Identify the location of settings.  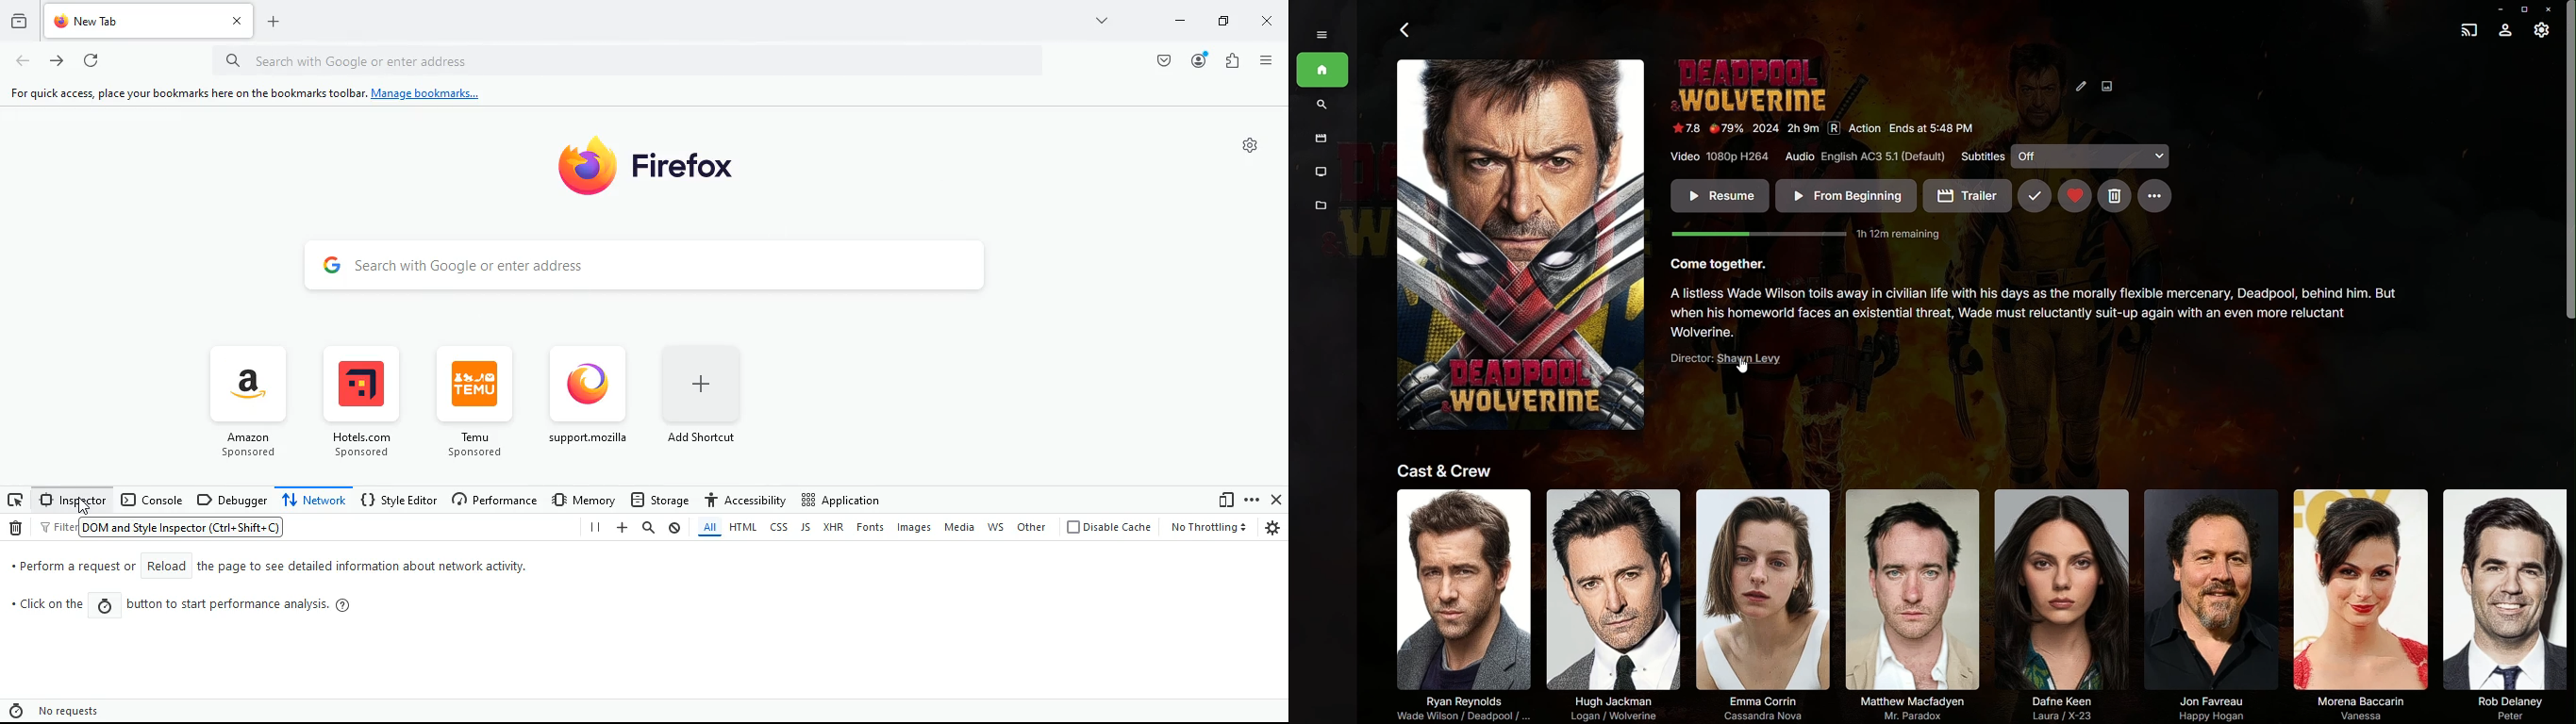
(1273, 528).